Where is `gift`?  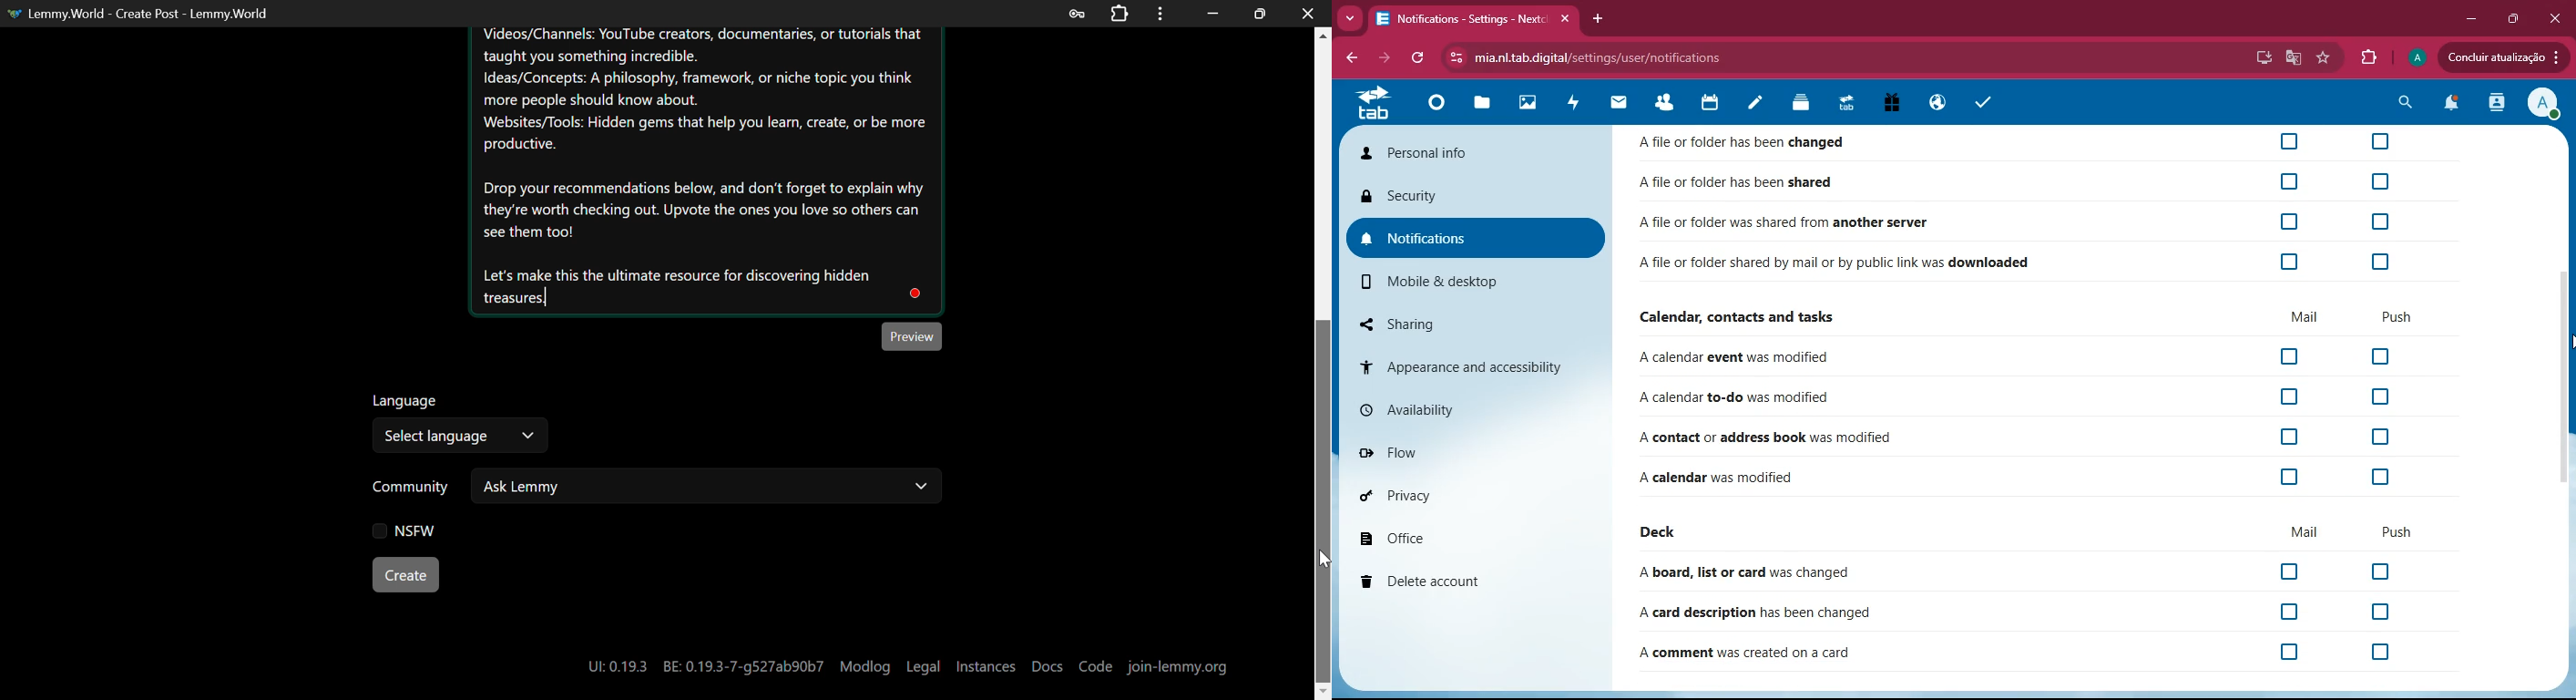
gift is located at coordinates (1894, 104).